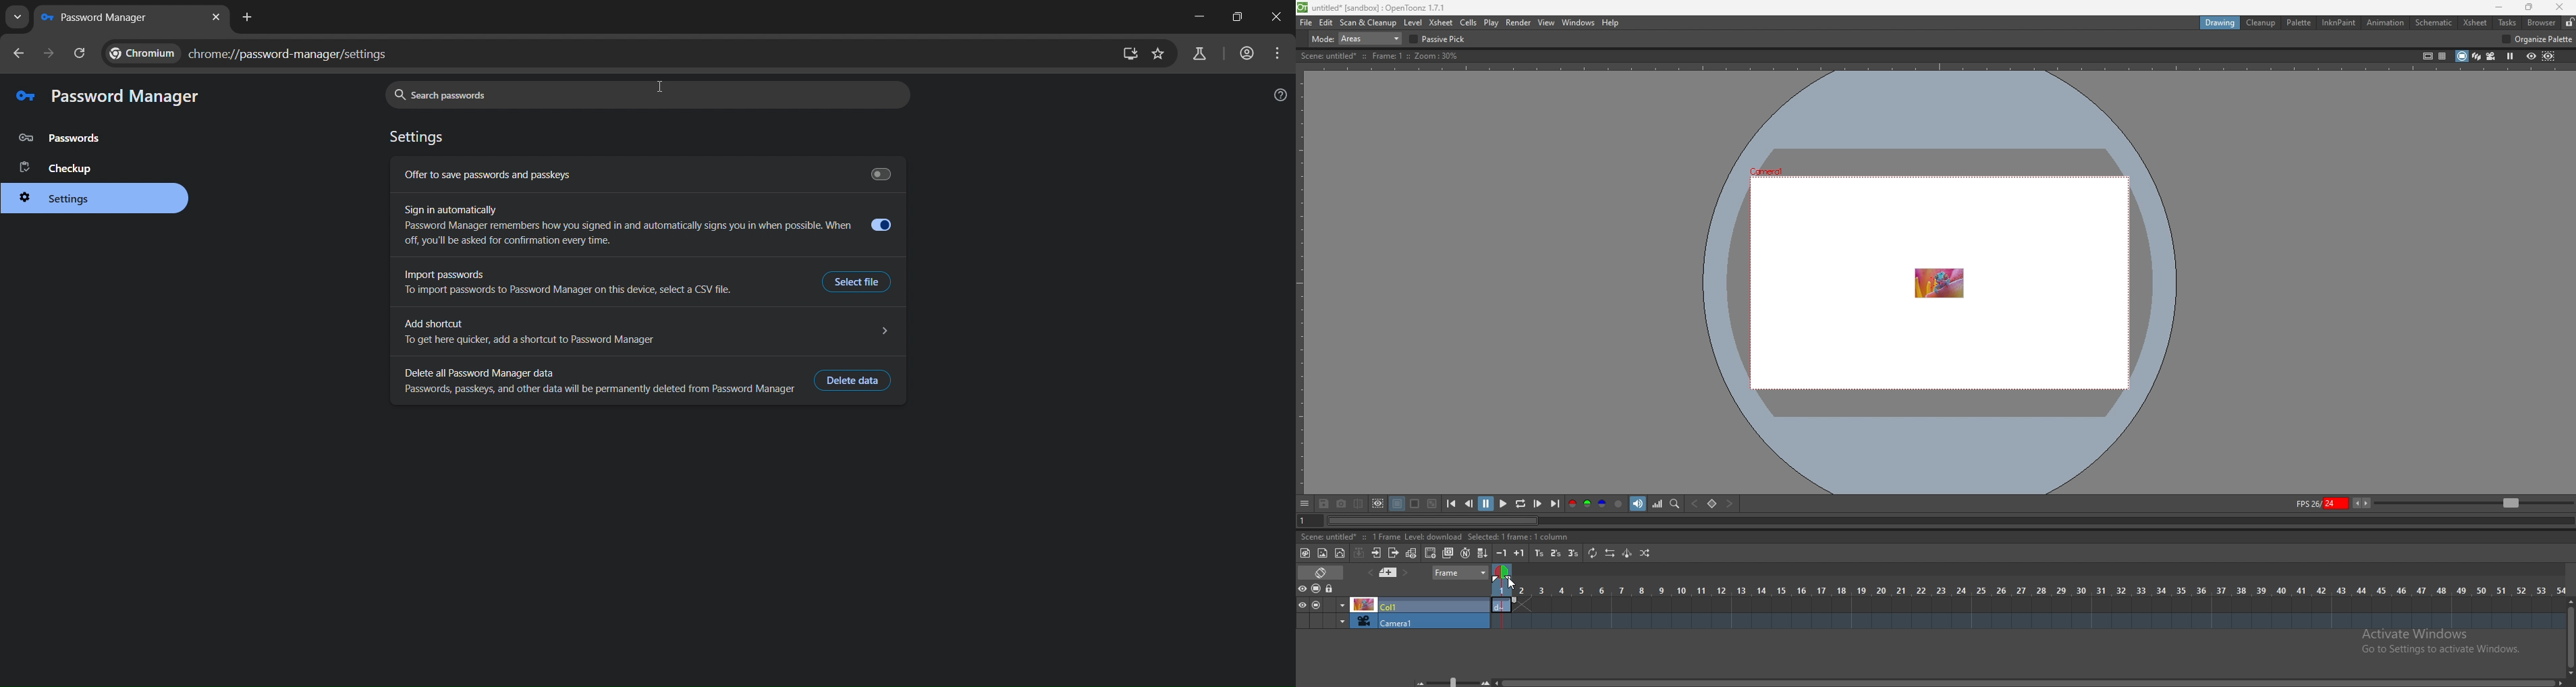  Describe the element at coordinates (1695, 504) in the screenshot. I see `previous key` at that location.